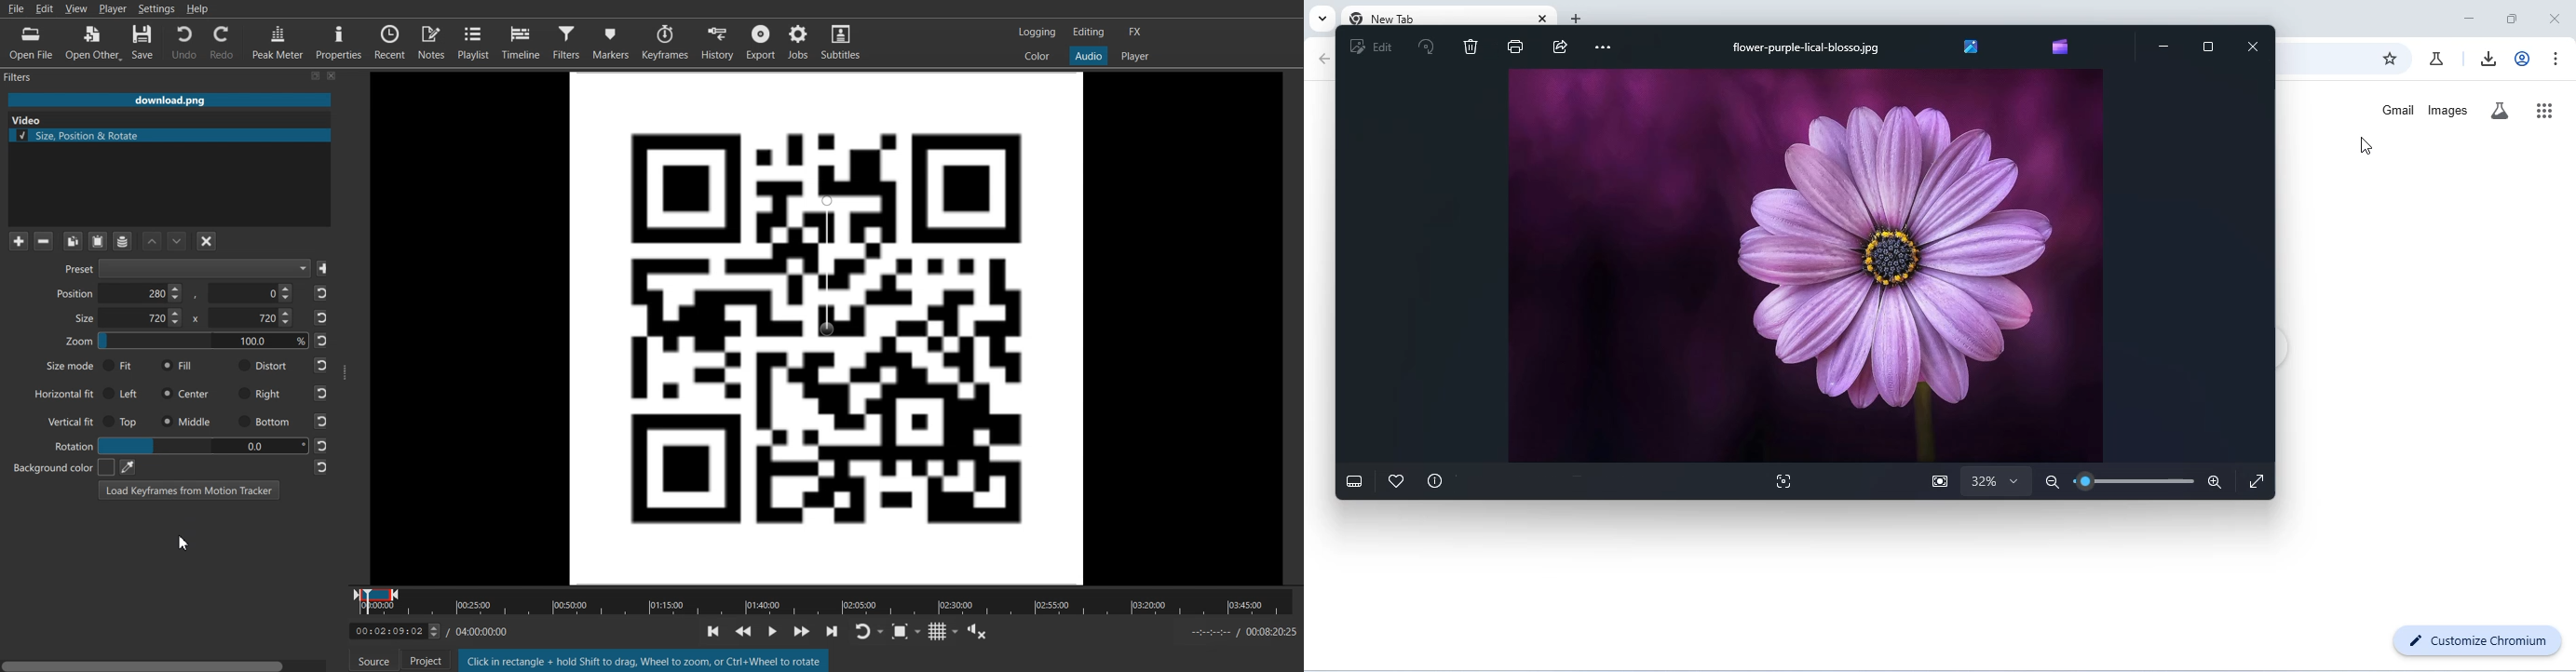  I want to click on customize or control chromium, so click(2555, 57).